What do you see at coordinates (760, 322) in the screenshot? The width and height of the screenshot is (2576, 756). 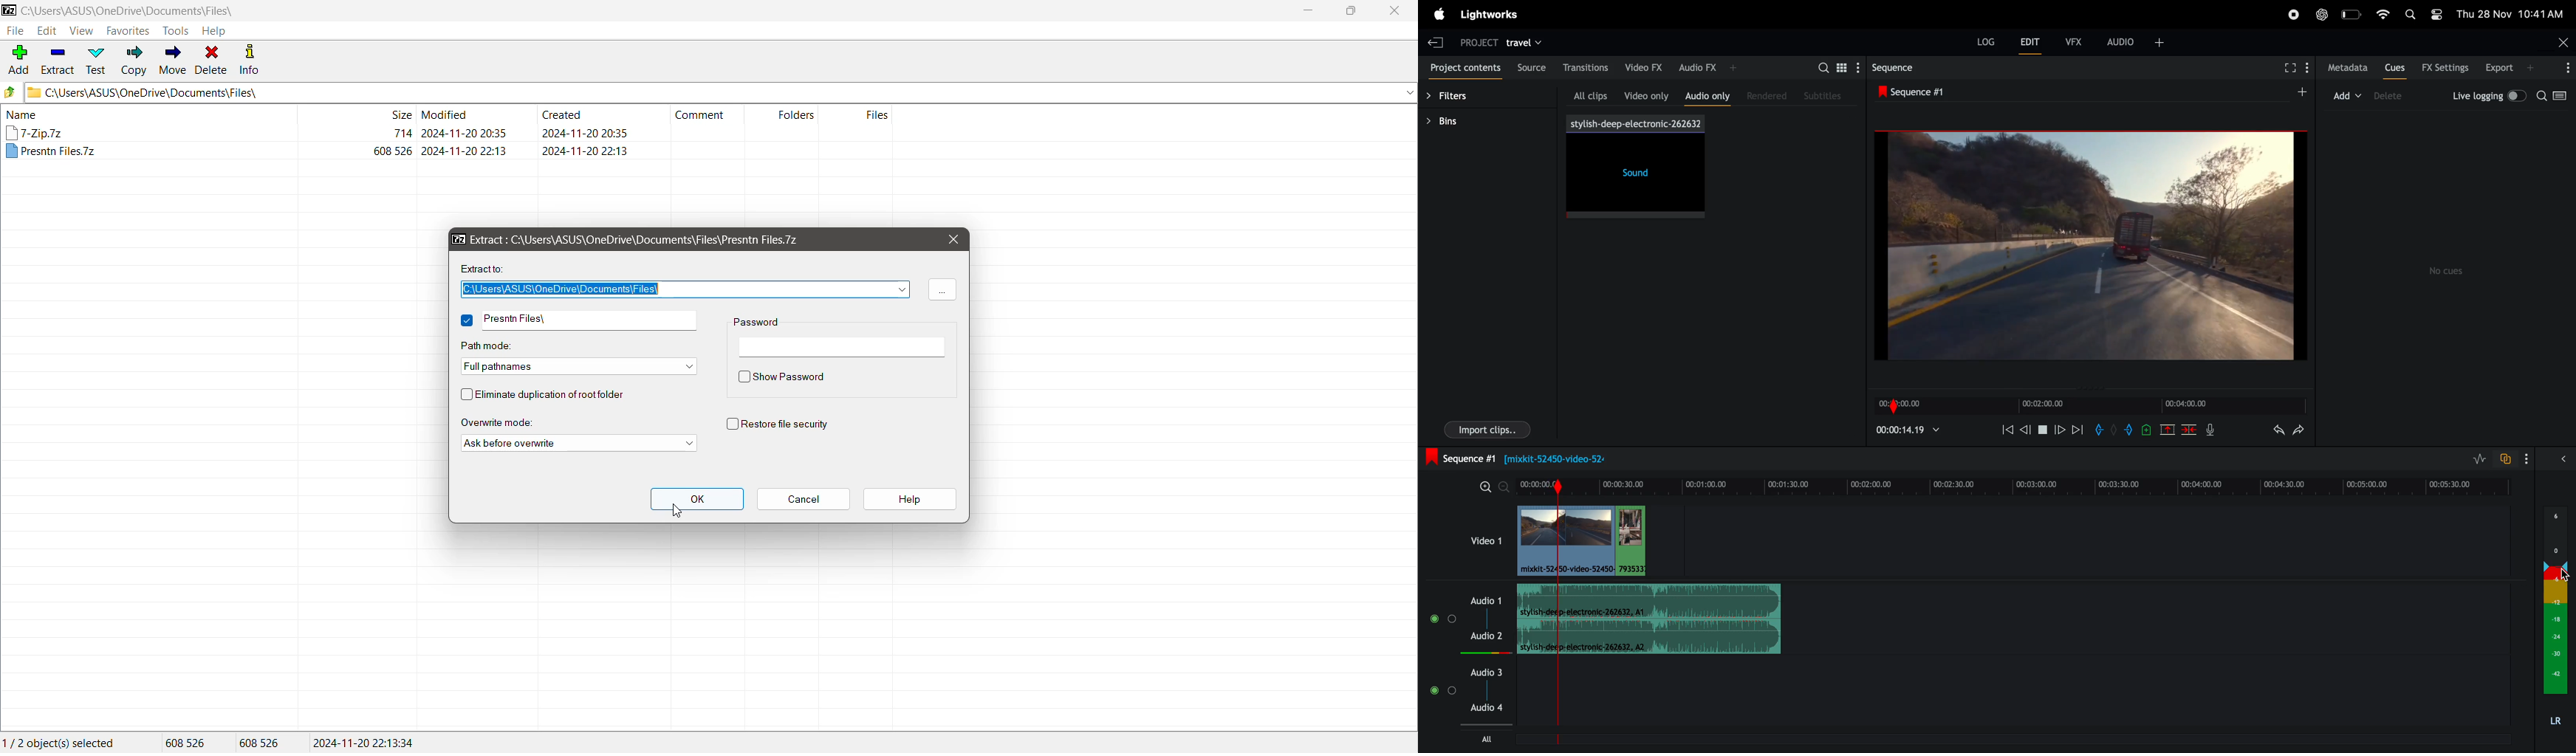 I see `Password` at bounding box center [760, 322].